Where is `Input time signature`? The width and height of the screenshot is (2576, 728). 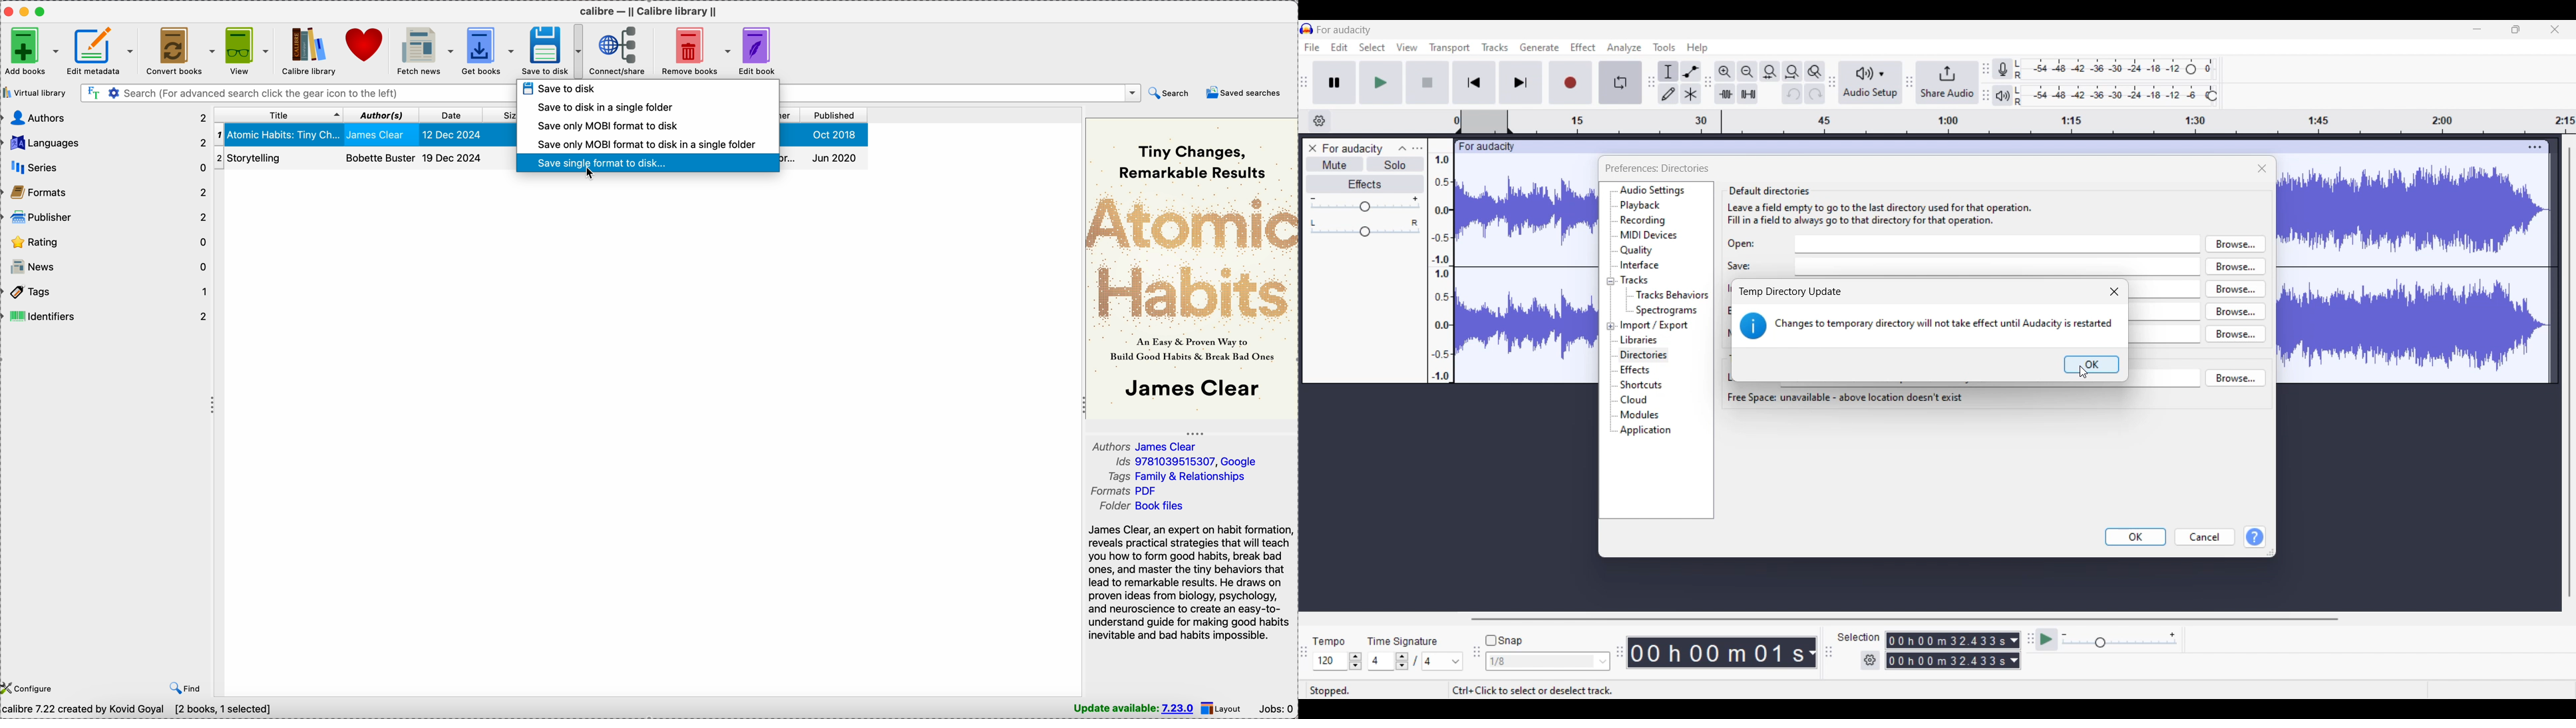
Input time signature is located at coordinates (1381, 661).